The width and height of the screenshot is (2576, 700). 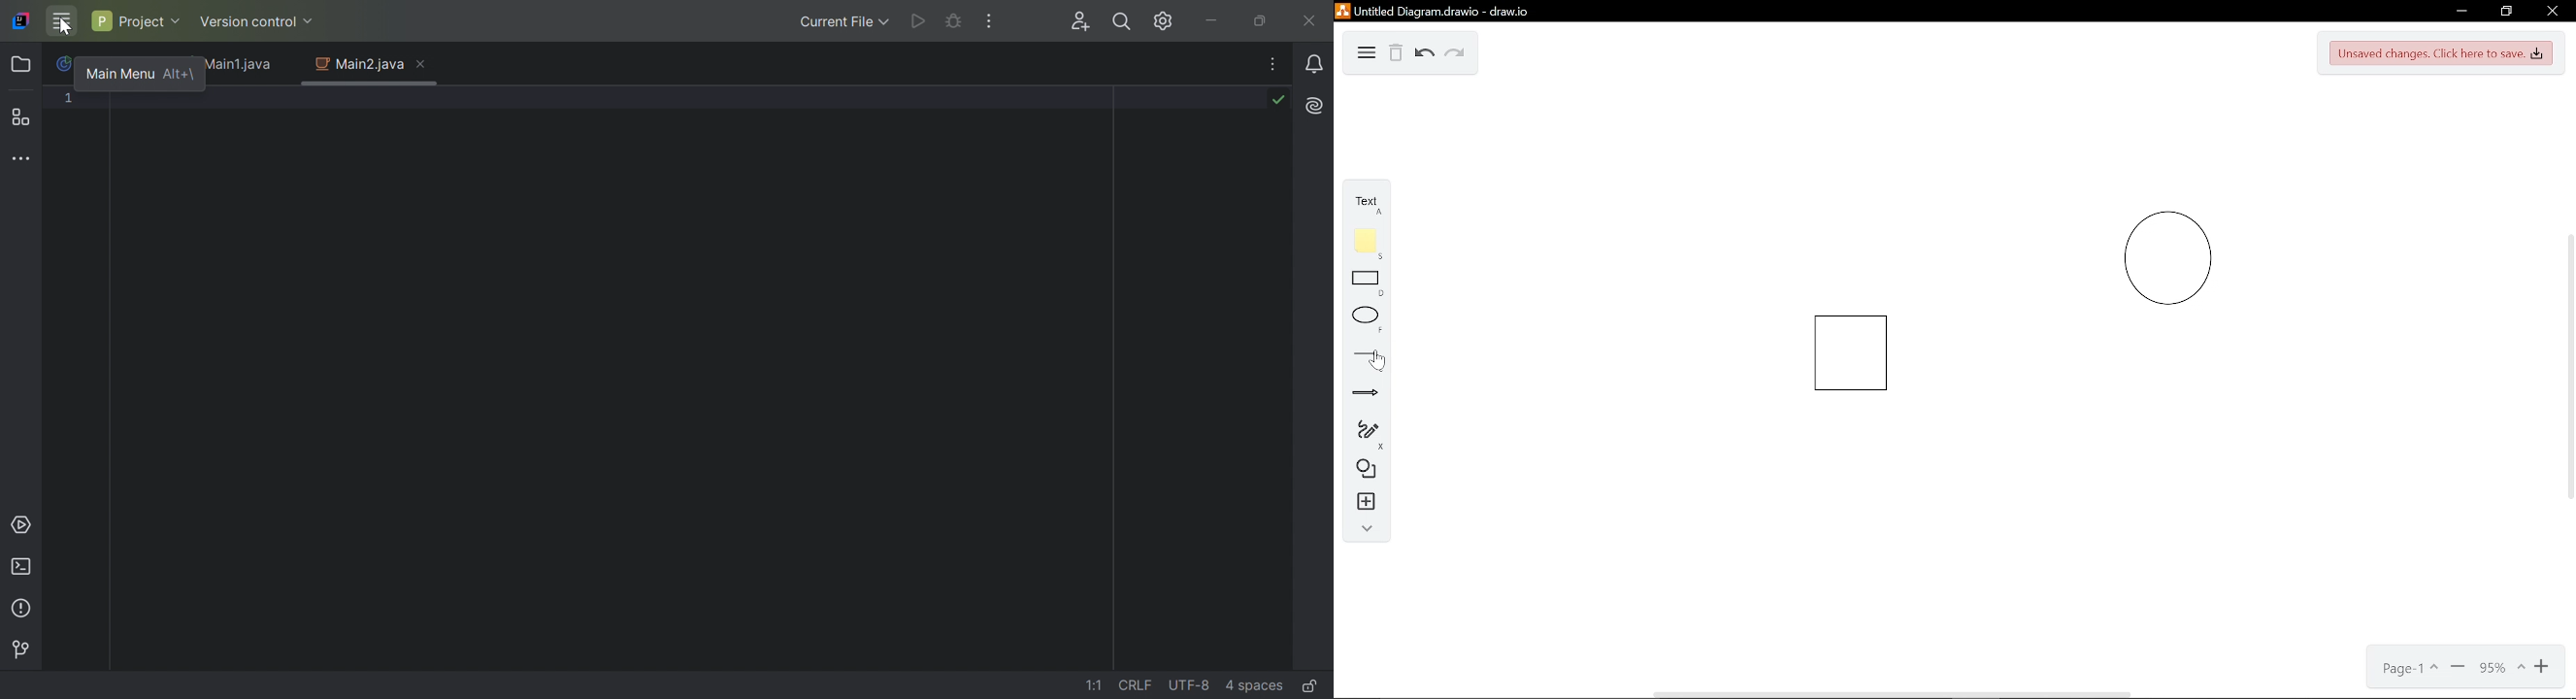 I want to click on Circle, so click(x=2181, y=259).